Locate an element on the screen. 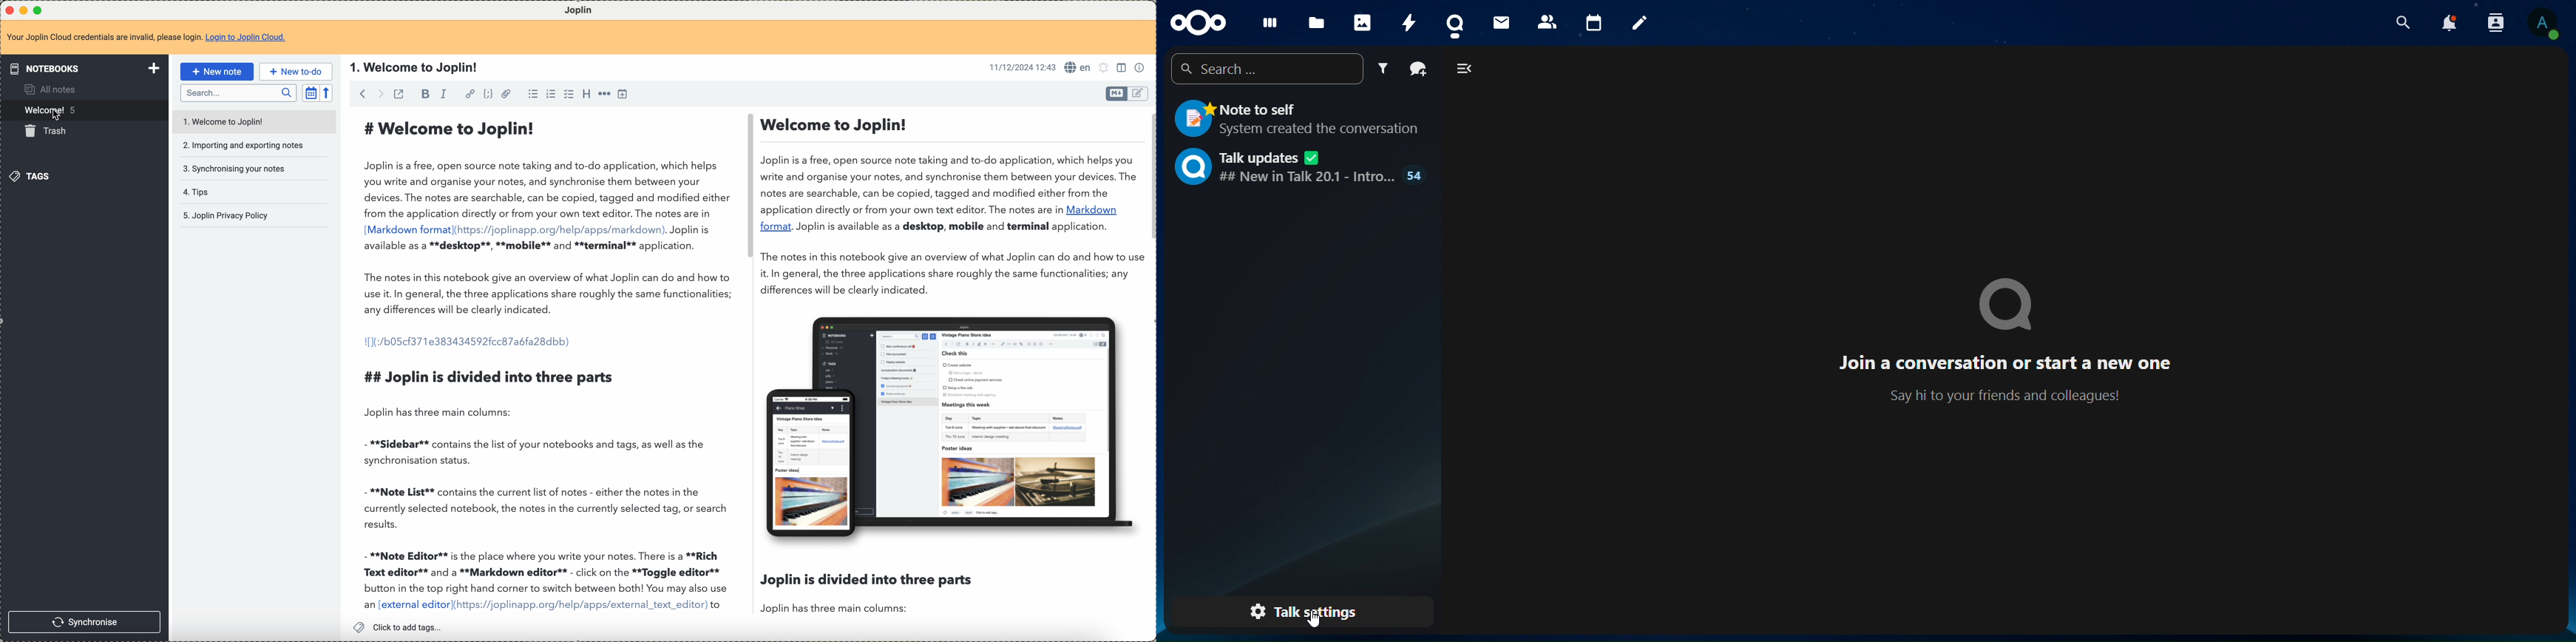 This screenshot has width=2576, height=644. headings is located at coordinates (586, 93).